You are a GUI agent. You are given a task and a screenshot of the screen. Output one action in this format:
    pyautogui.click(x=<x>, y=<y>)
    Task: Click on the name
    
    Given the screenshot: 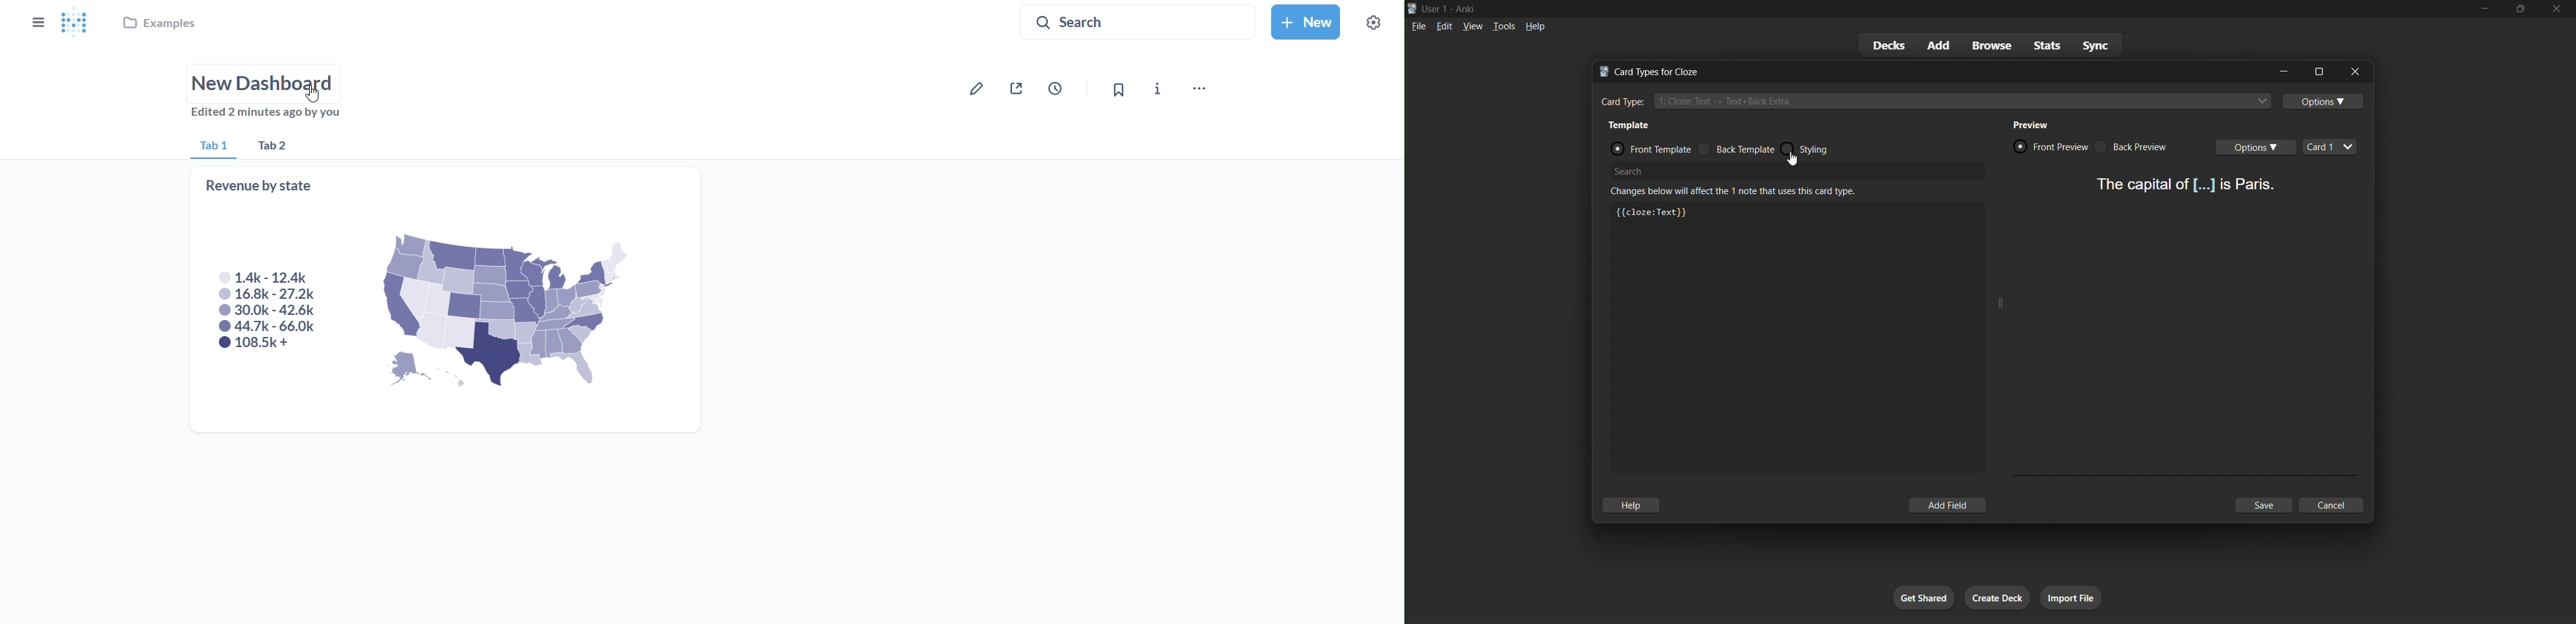 What is the action you would take?
    pyautogui.click(x=266, y=79)
    